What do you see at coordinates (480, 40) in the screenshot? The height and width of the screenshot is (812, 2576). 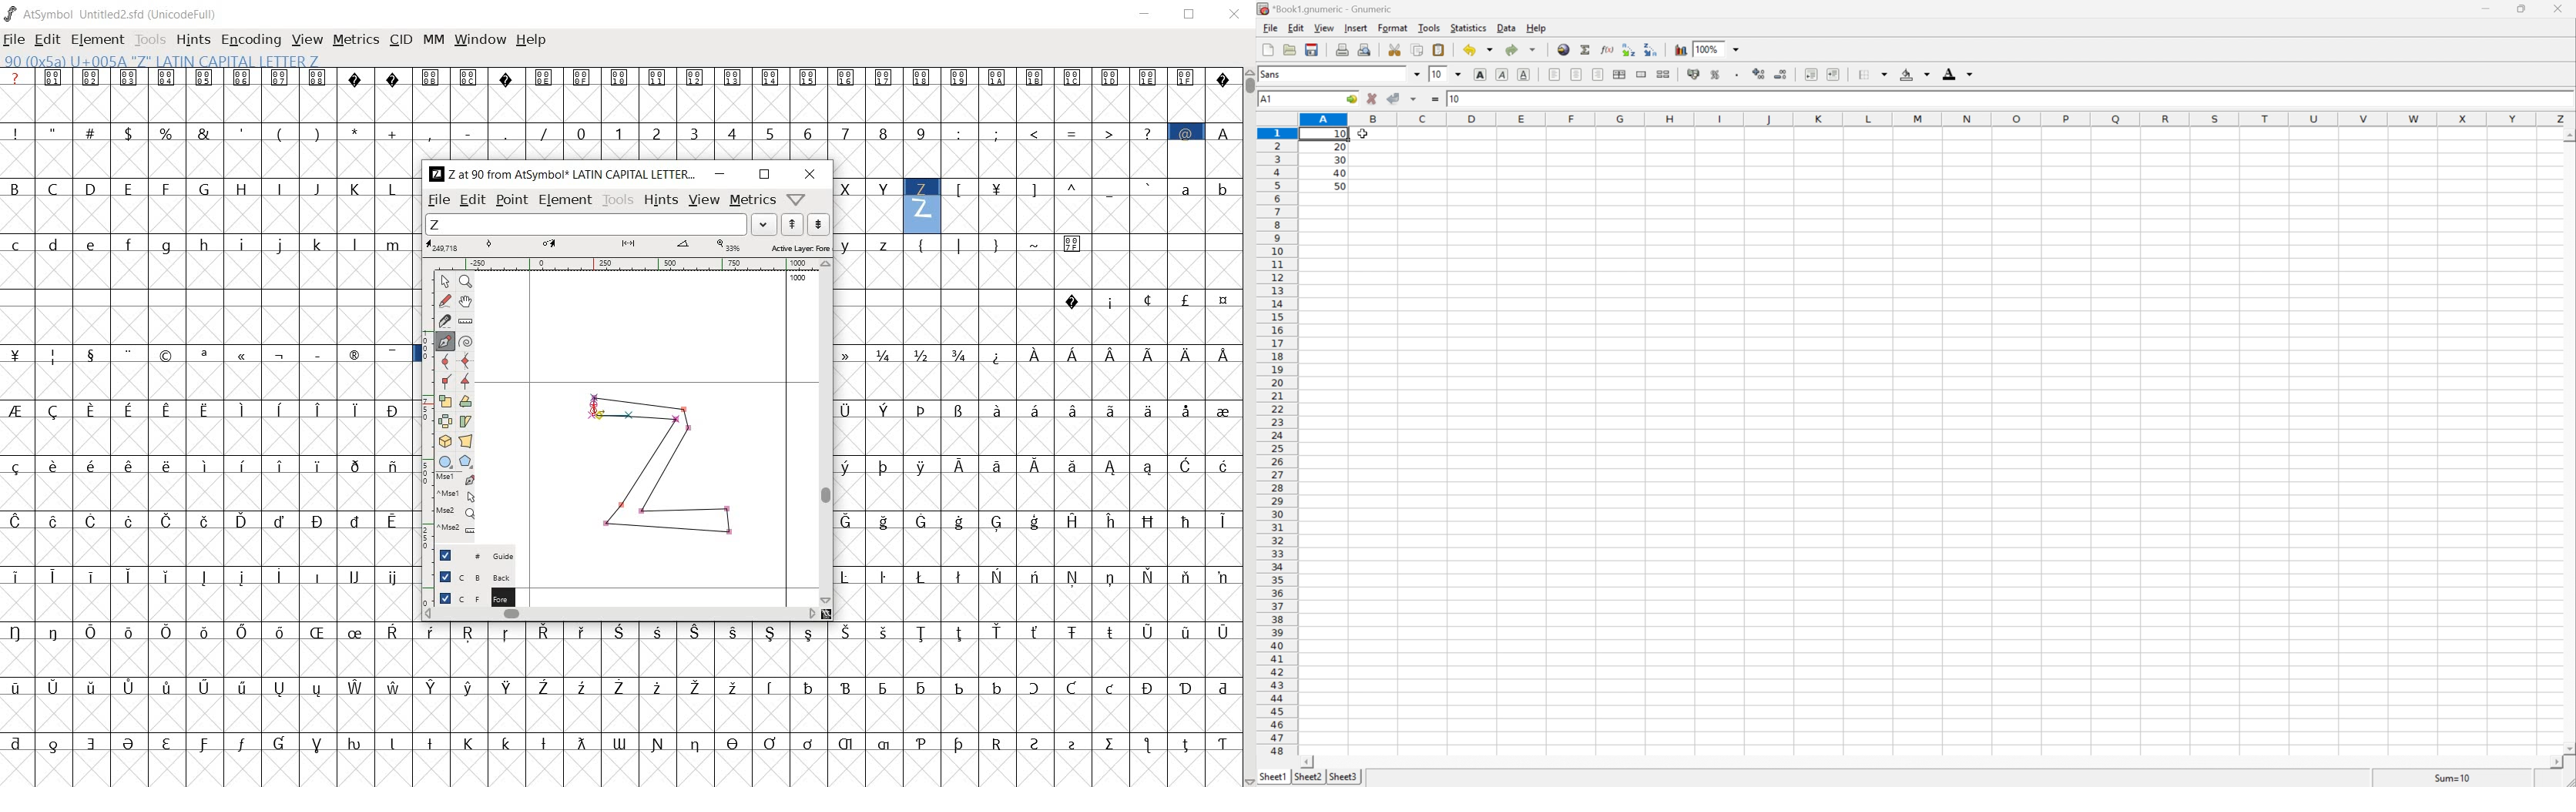 I see `window` at bounding box center [480, 40].